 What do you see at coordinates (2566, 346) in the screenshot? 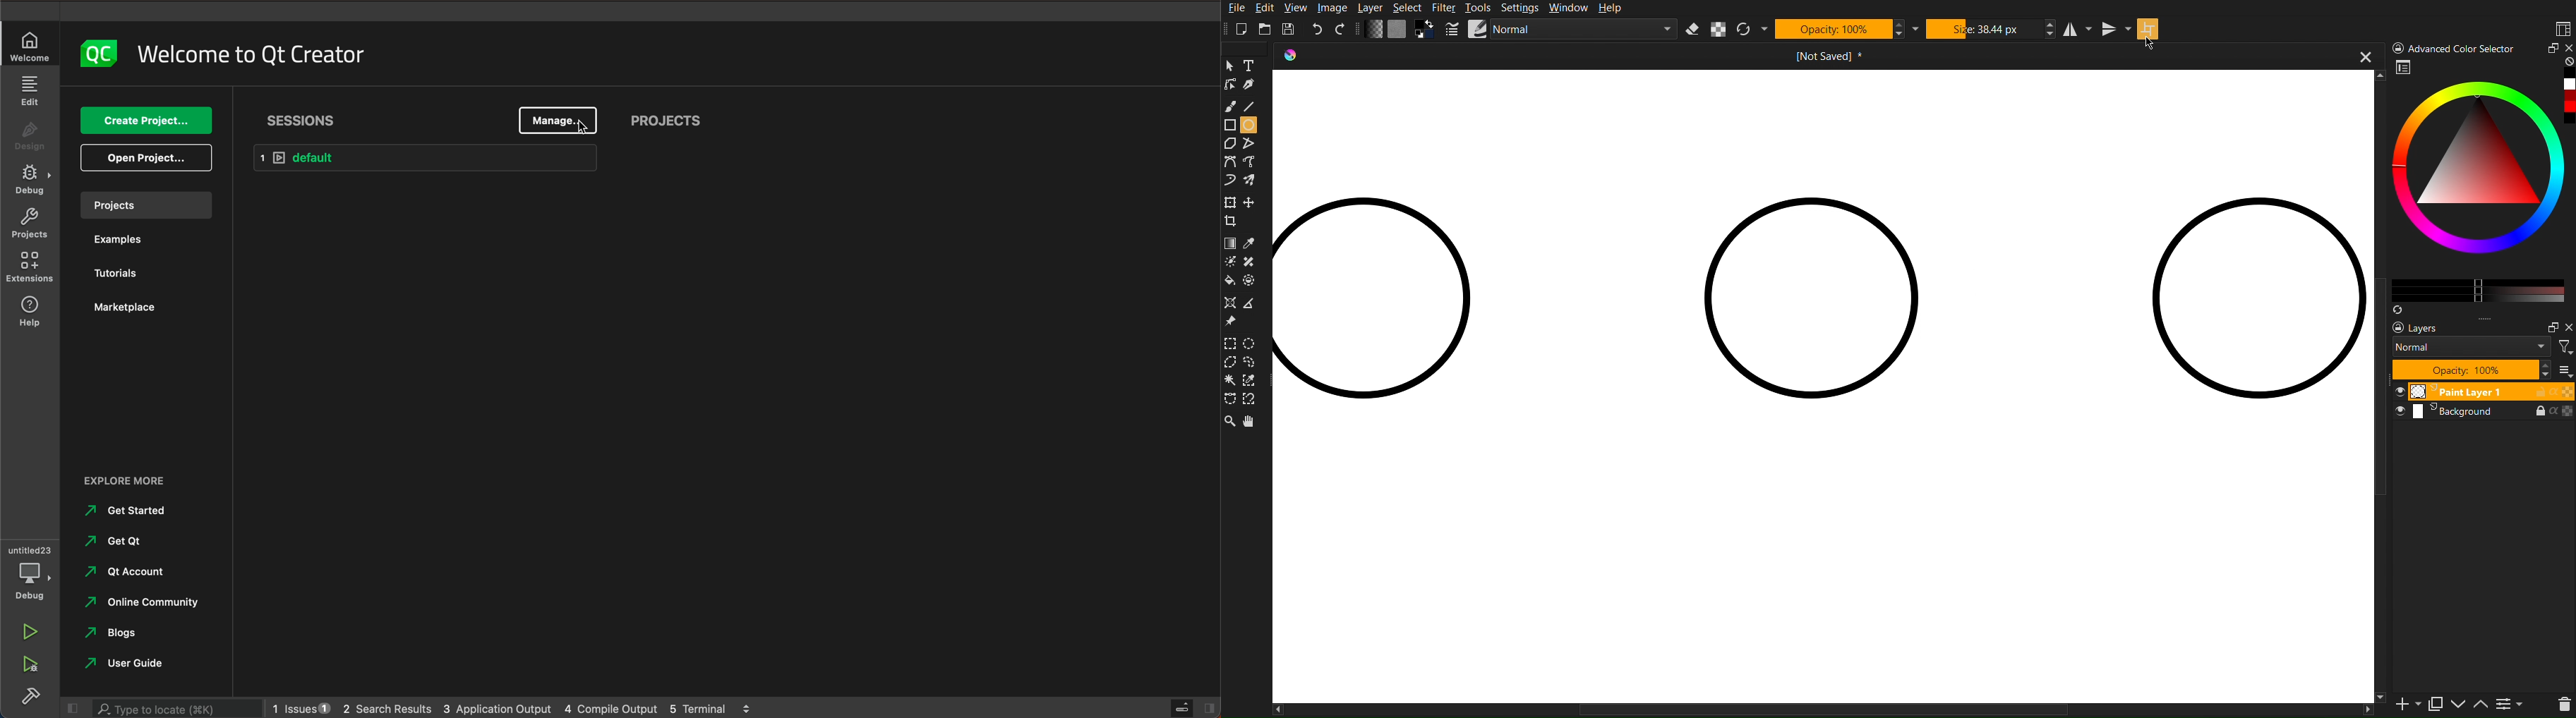
I see `filter` at bounding box center [2566, 346].